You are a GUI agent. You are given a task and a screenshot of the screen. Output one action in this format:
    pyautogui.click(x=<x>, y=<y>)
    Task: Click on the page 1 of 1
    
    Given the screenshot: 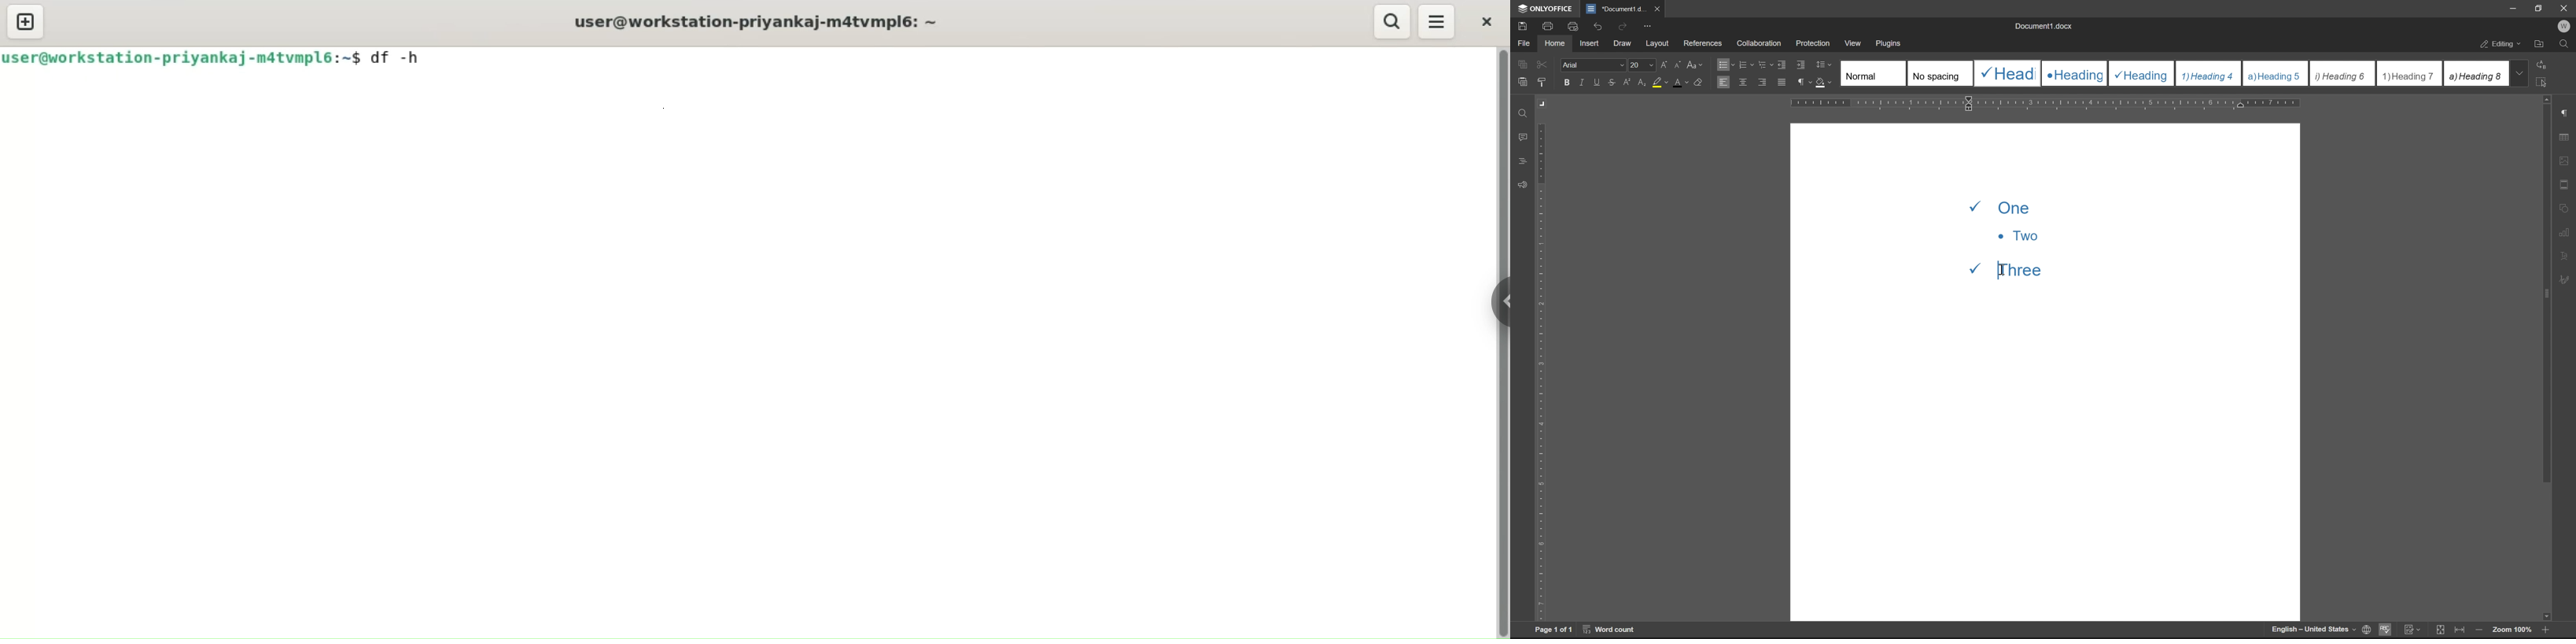 What is the action you would take?
    pyautogui.click(x=1554, y=629)
    